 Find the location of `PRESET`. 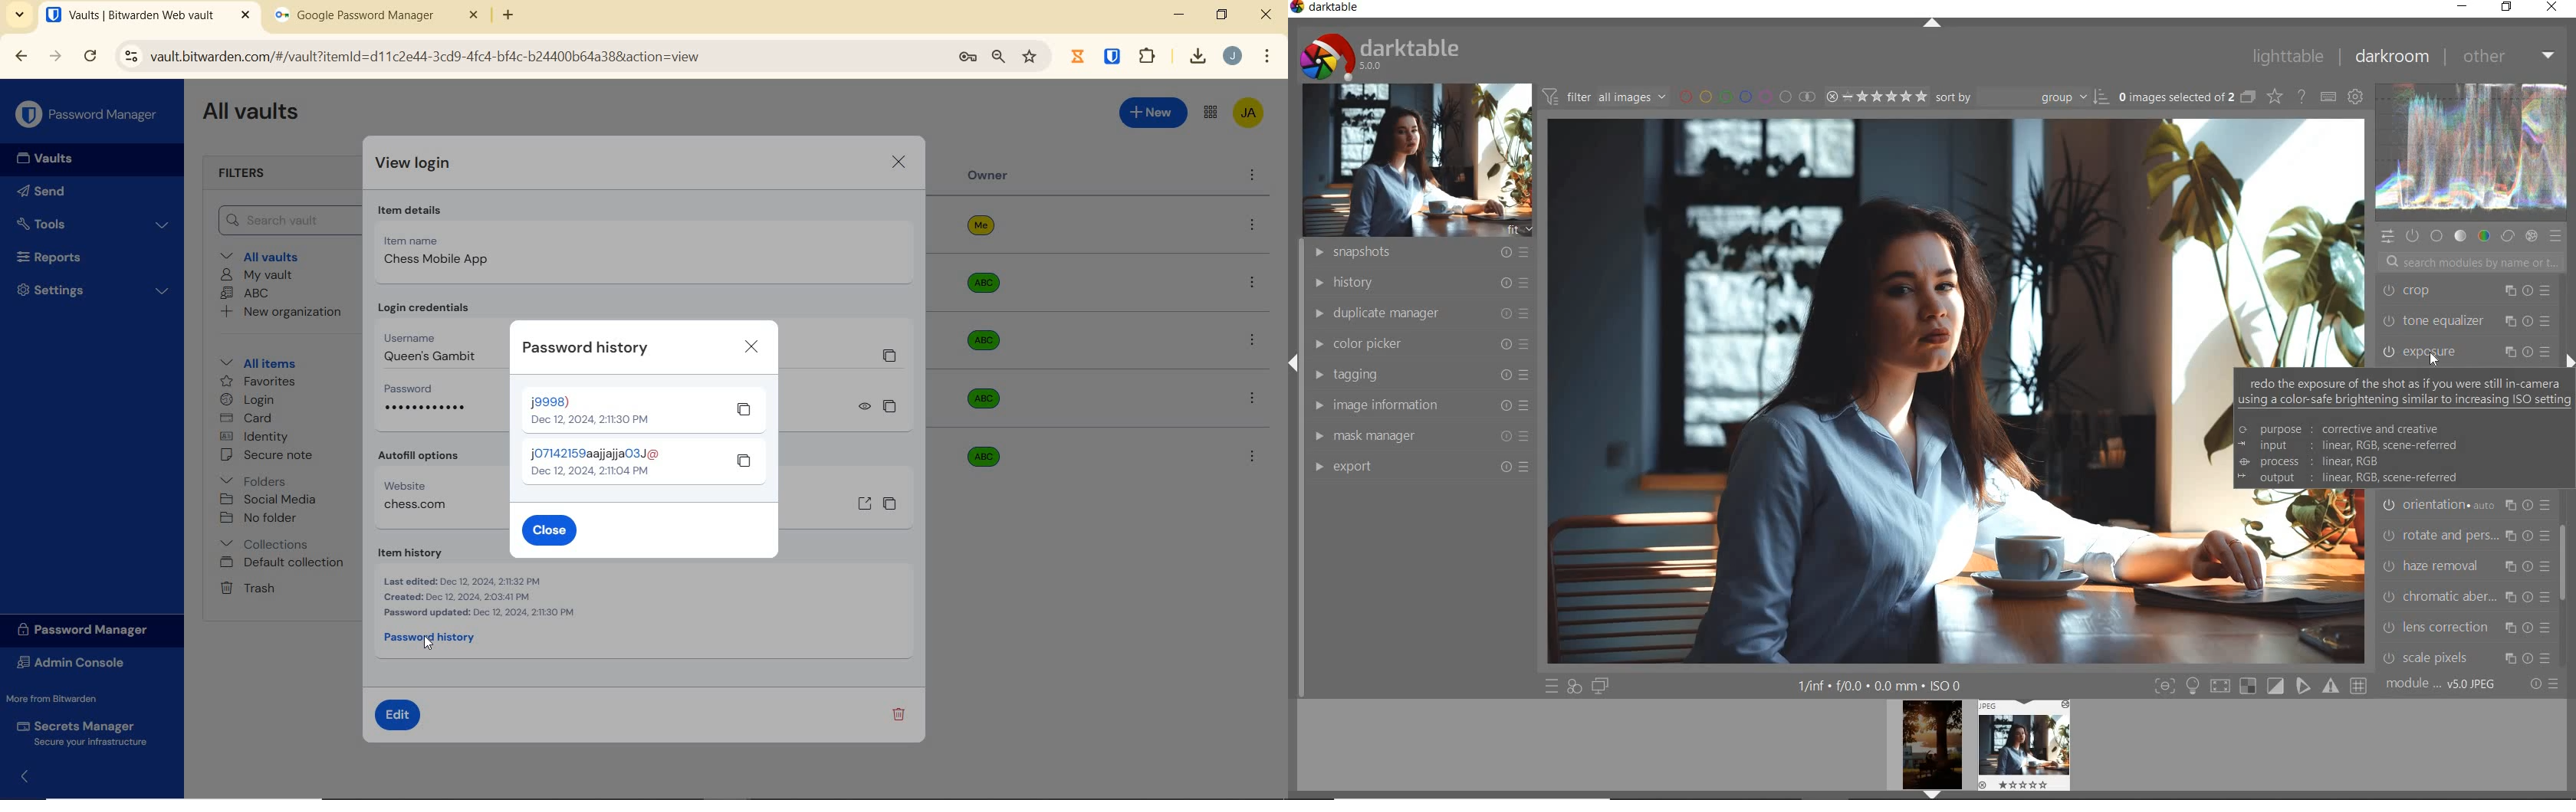

PRESET is located at coordinates (2557, 237).